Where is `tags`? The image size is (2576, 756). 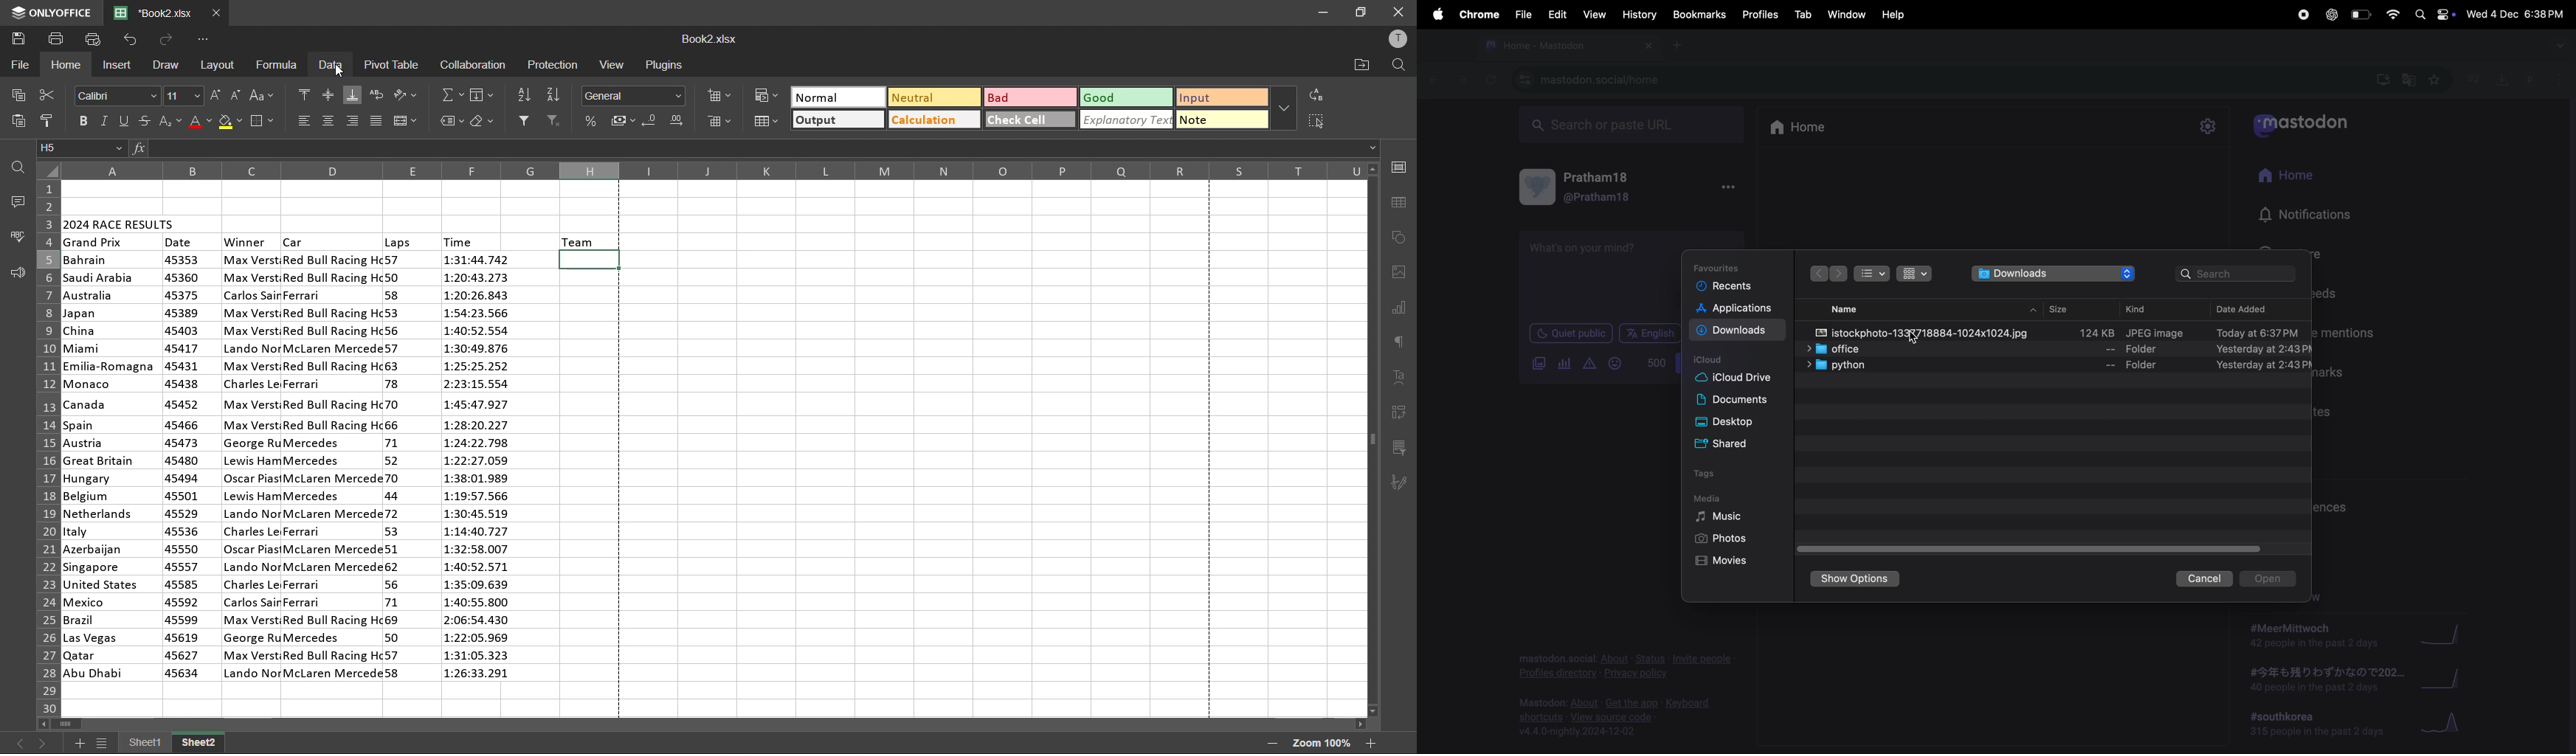
tags is located at coordinates (1711, 476).